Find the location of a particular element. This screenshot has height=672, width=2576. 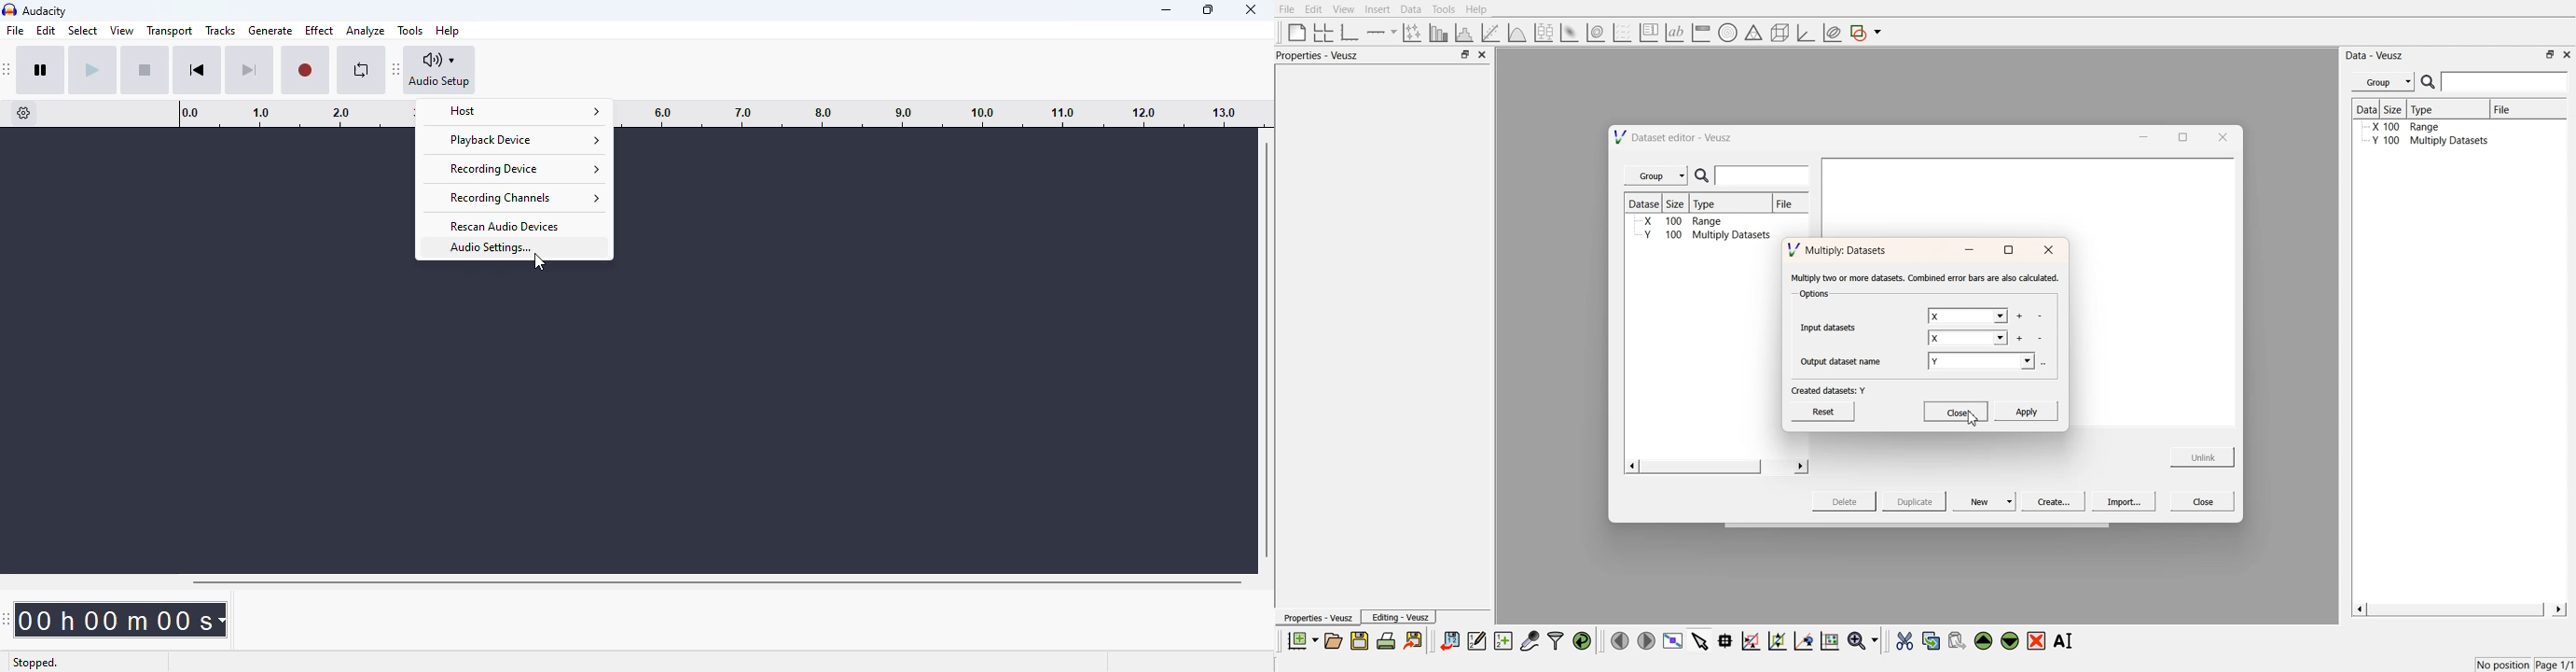

rescan audio devices is located at coordinates (515, 224).